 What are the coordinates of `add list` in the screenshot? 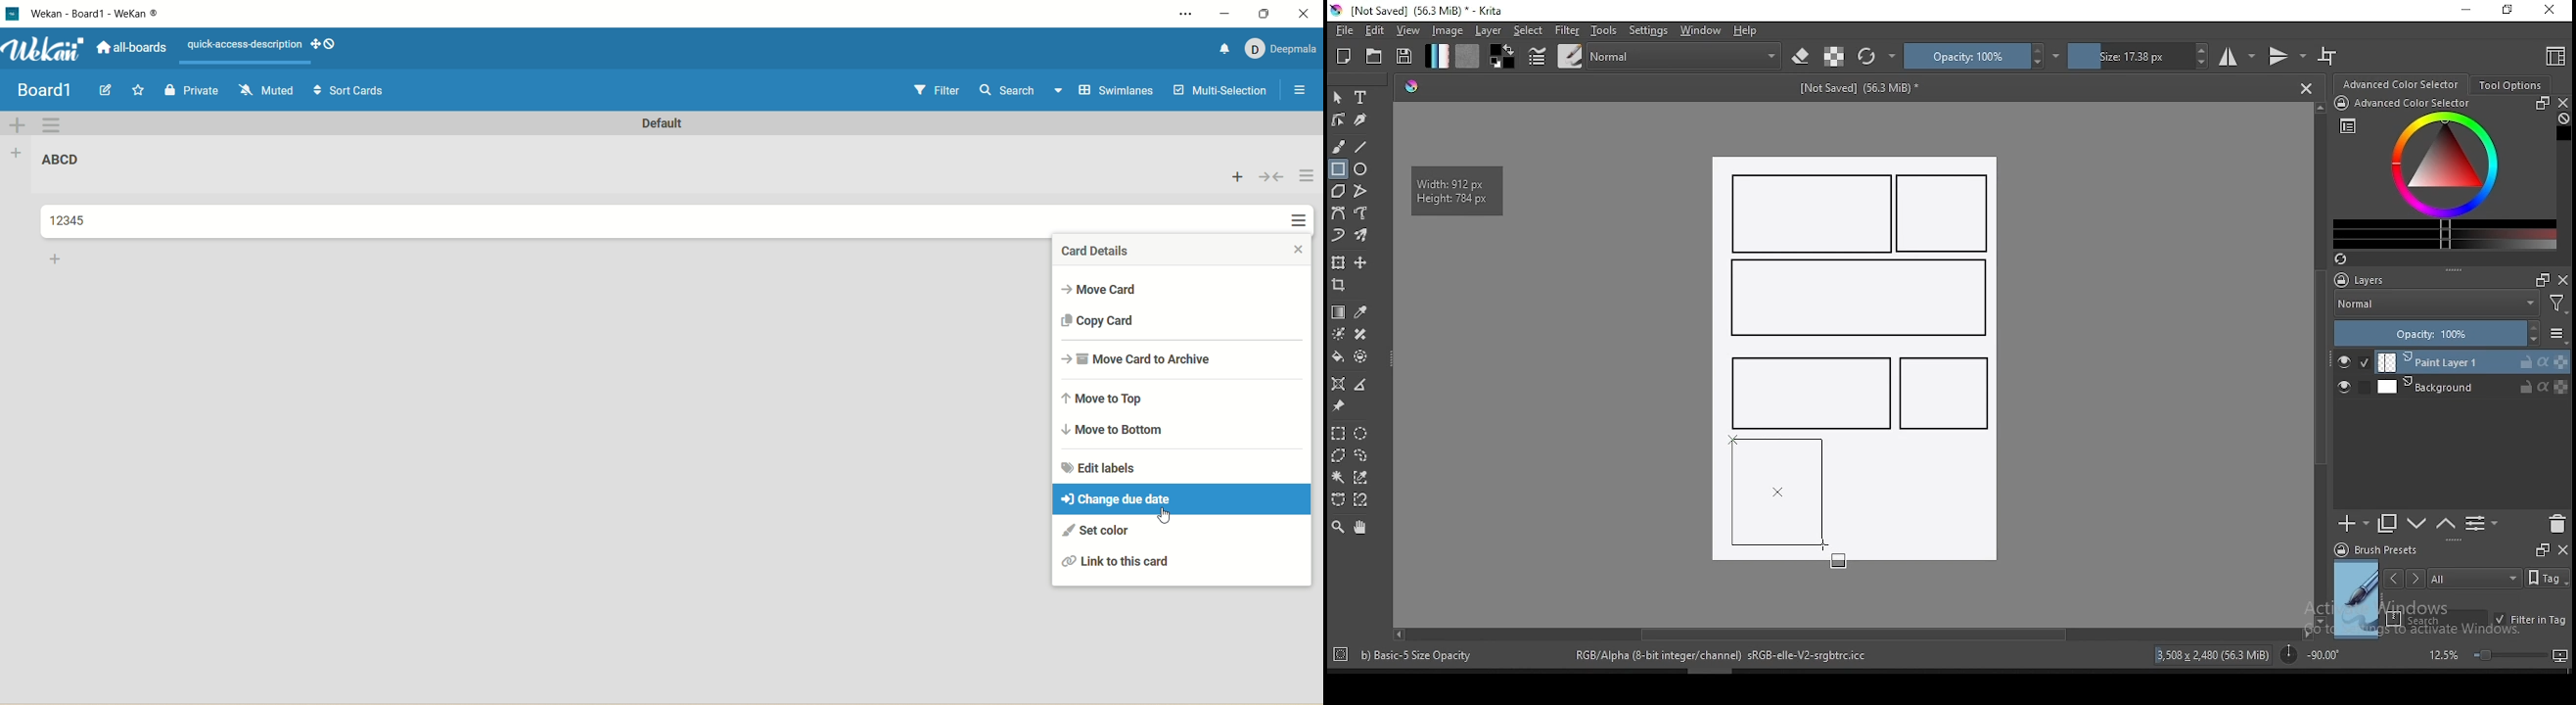 It's located at (19, 156).